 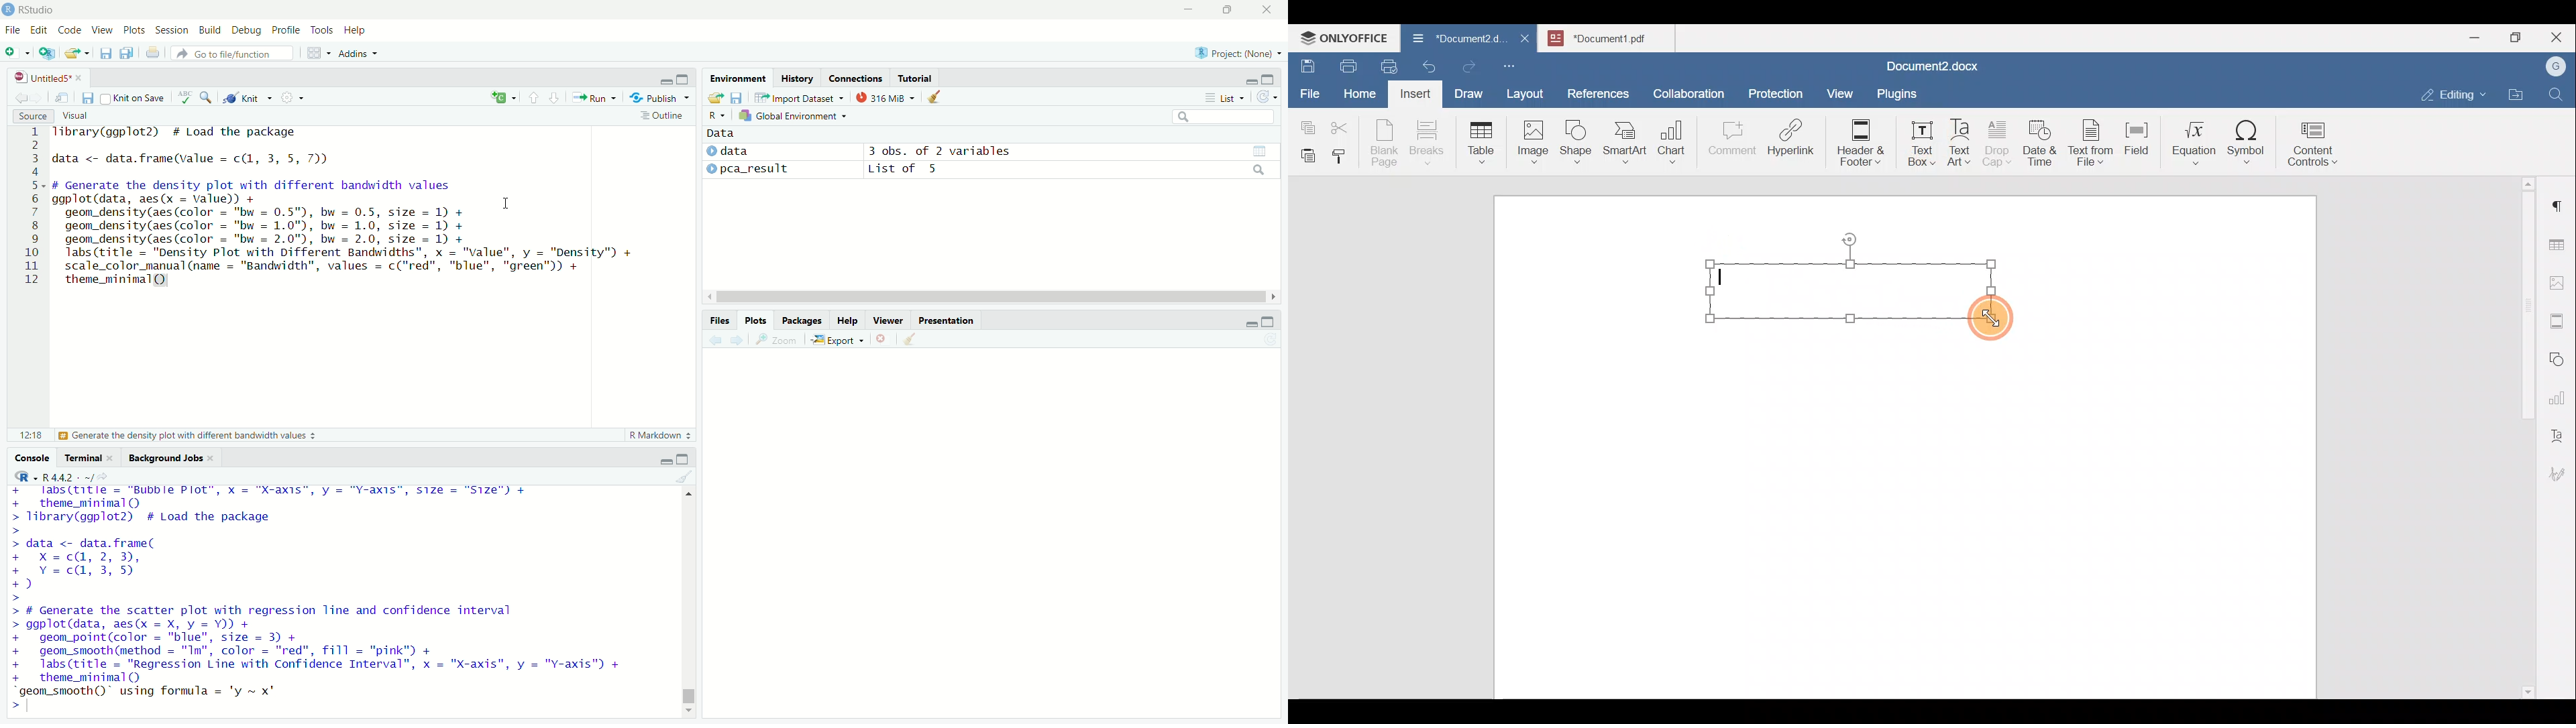 What do you see at coordinates (71, 53) in the screenshot?
I see `Open an existing file` at bounding box center [71, 53].